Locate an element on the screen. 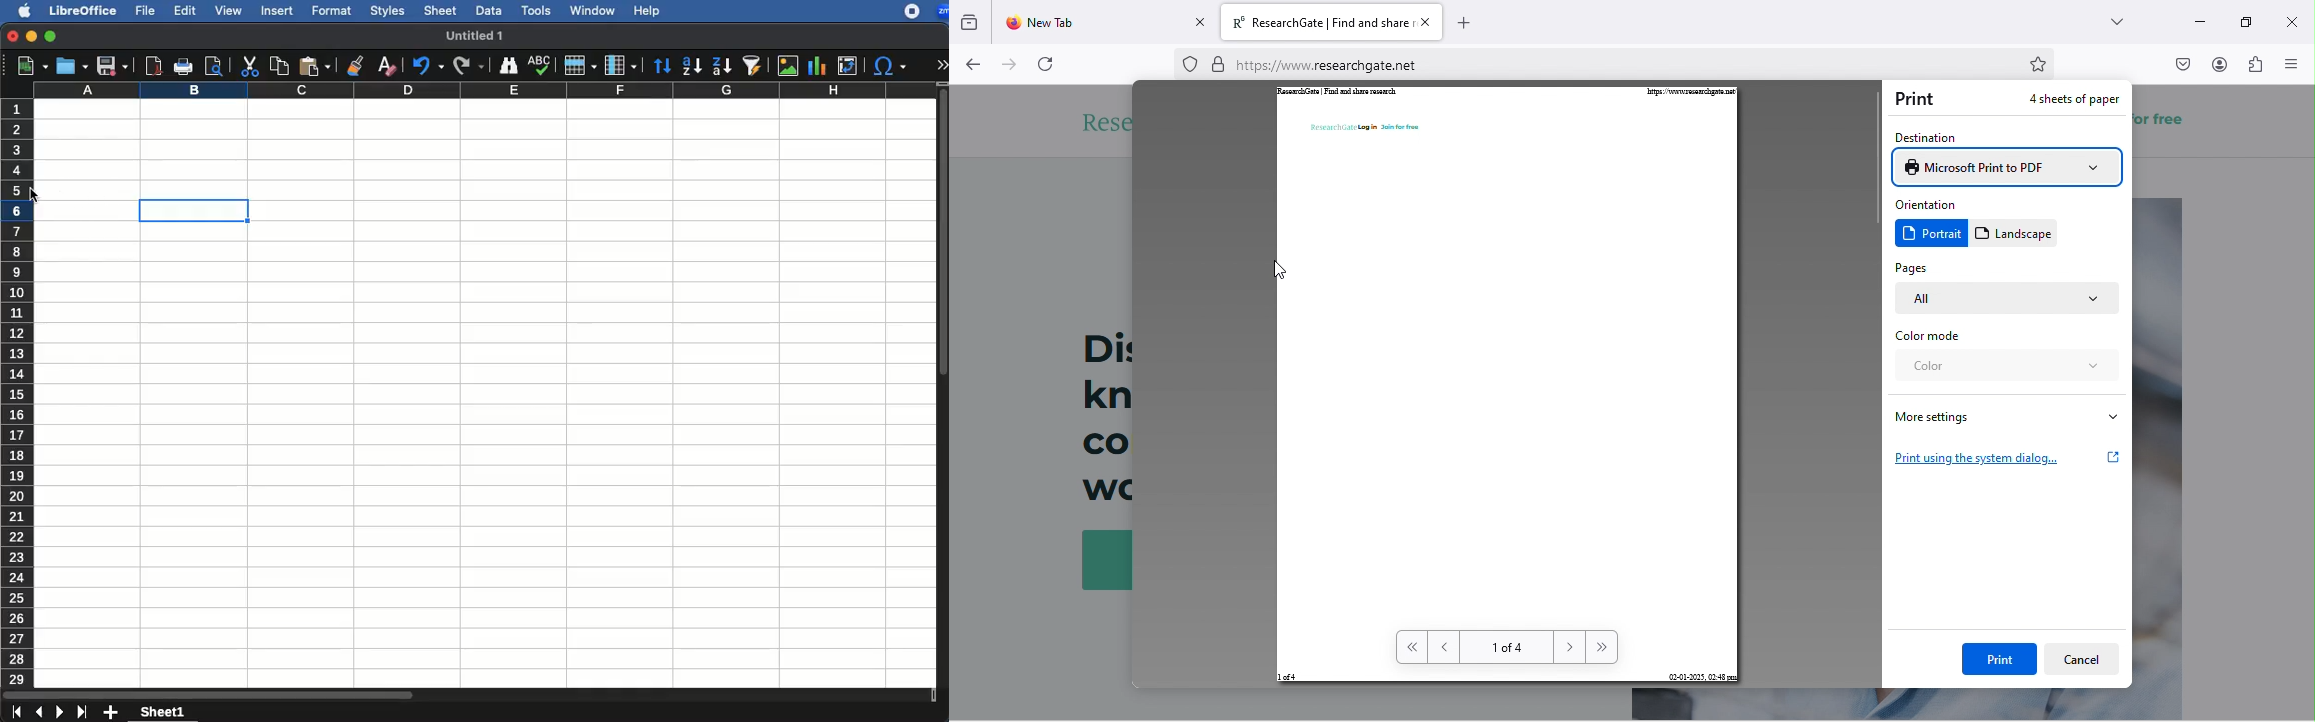 Image resolution: width=2324 pixels, height=728 pixels. new is located at coordinates (29, 66).